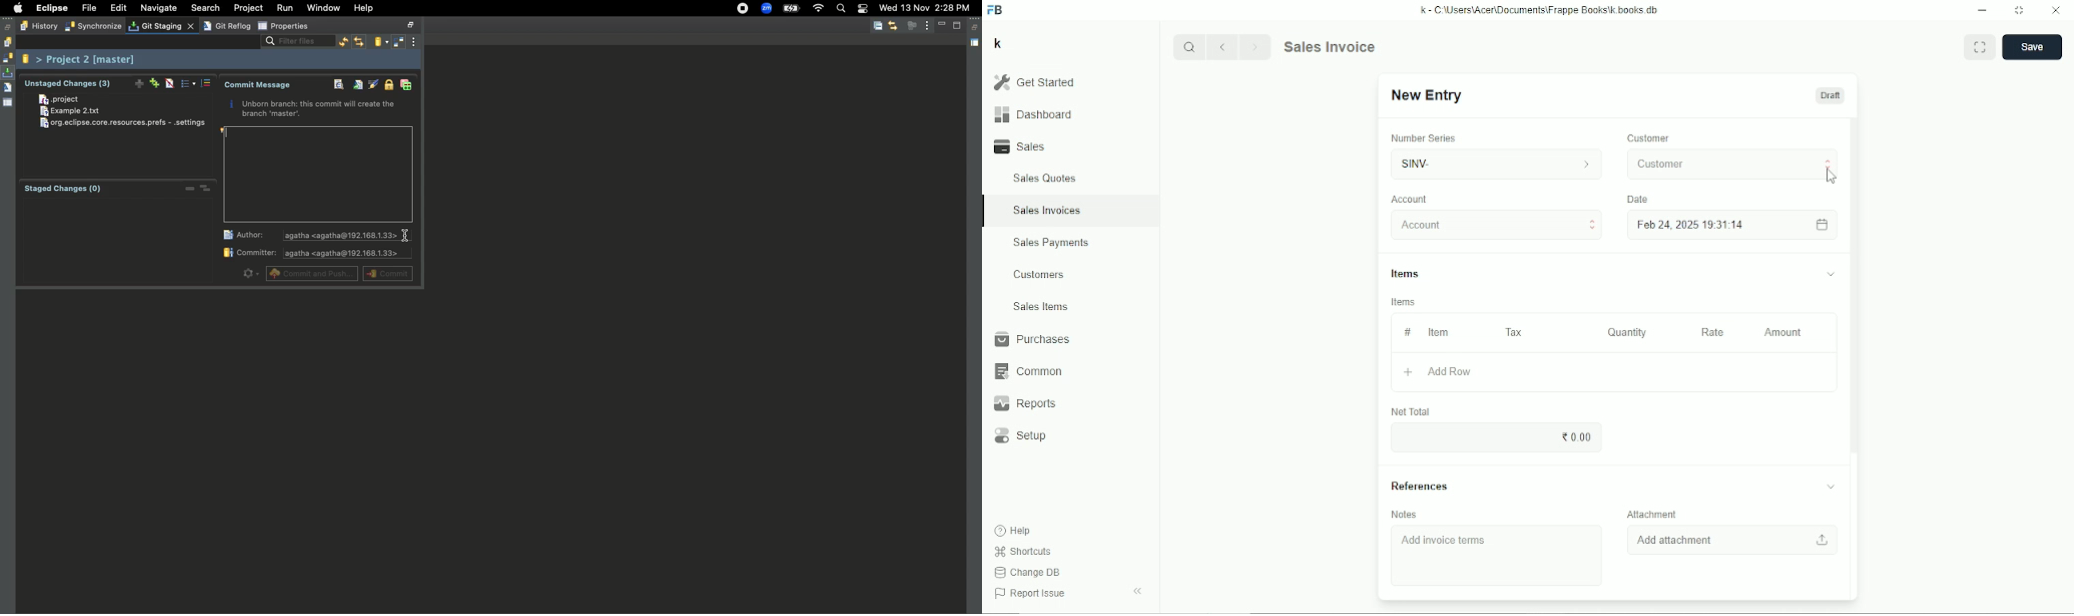 The height and width of the screenshot is (616, 2100). I want to click on Backward, so click(1226, 46).